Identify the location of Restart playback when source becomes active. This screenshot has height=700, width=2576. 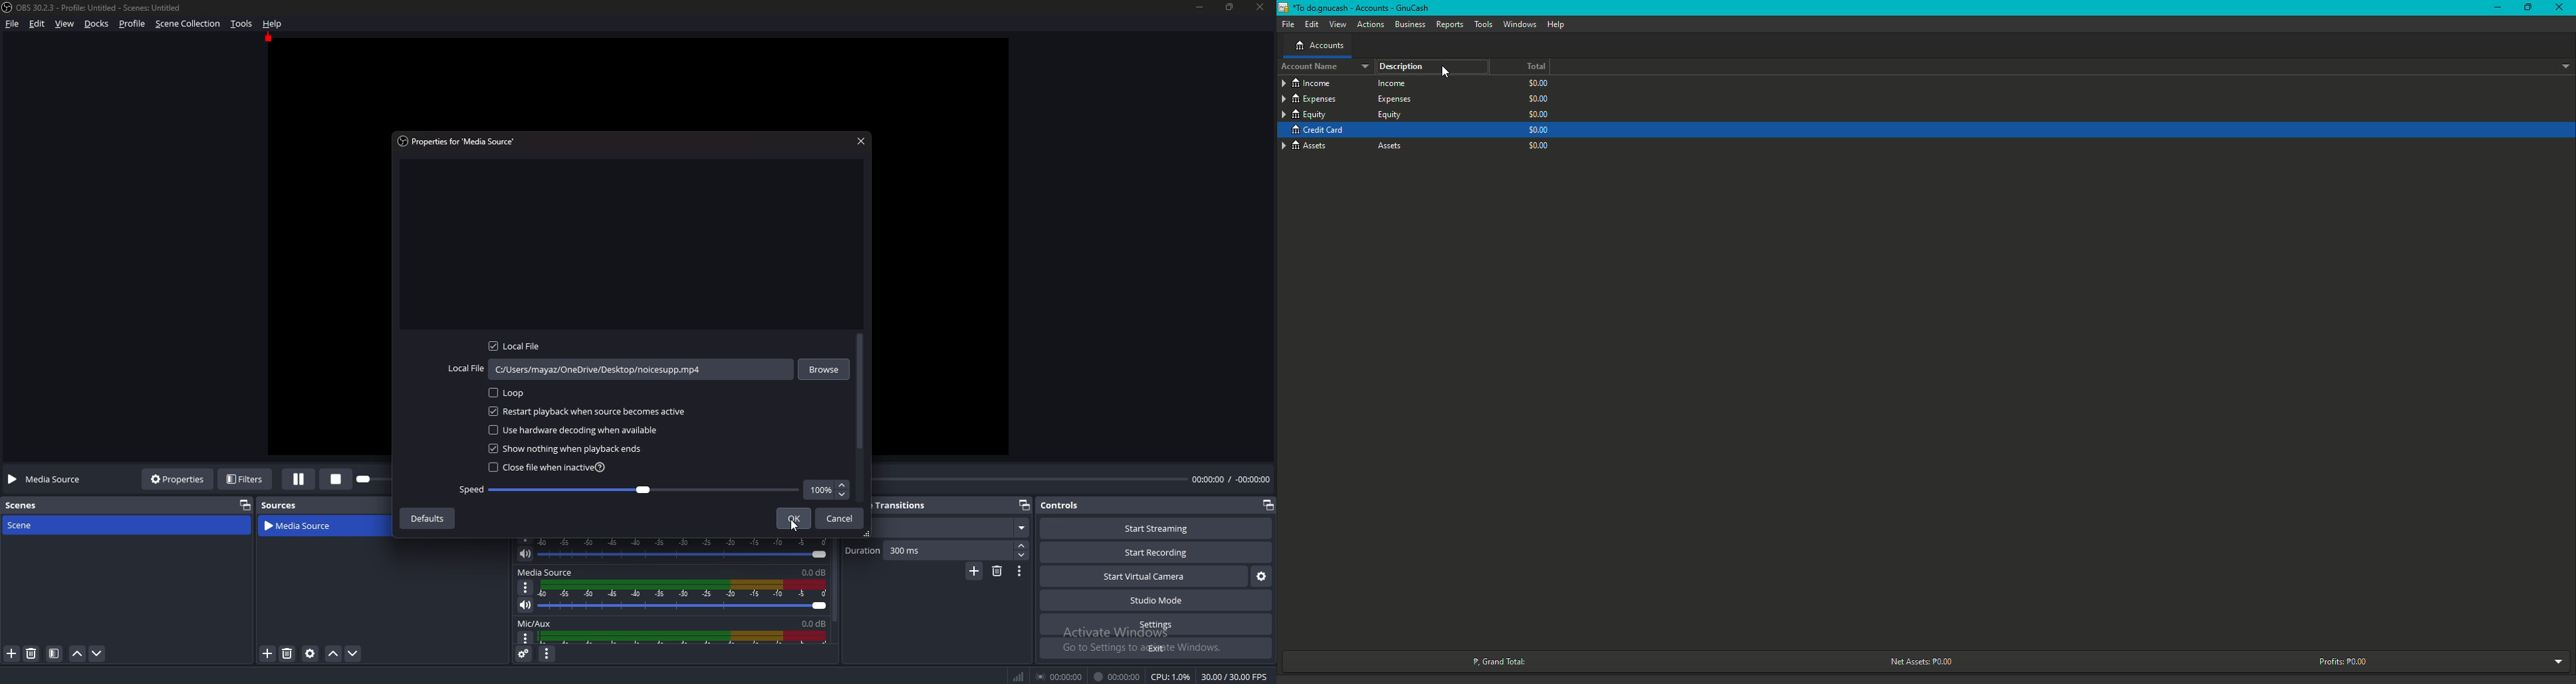
(588, 412).